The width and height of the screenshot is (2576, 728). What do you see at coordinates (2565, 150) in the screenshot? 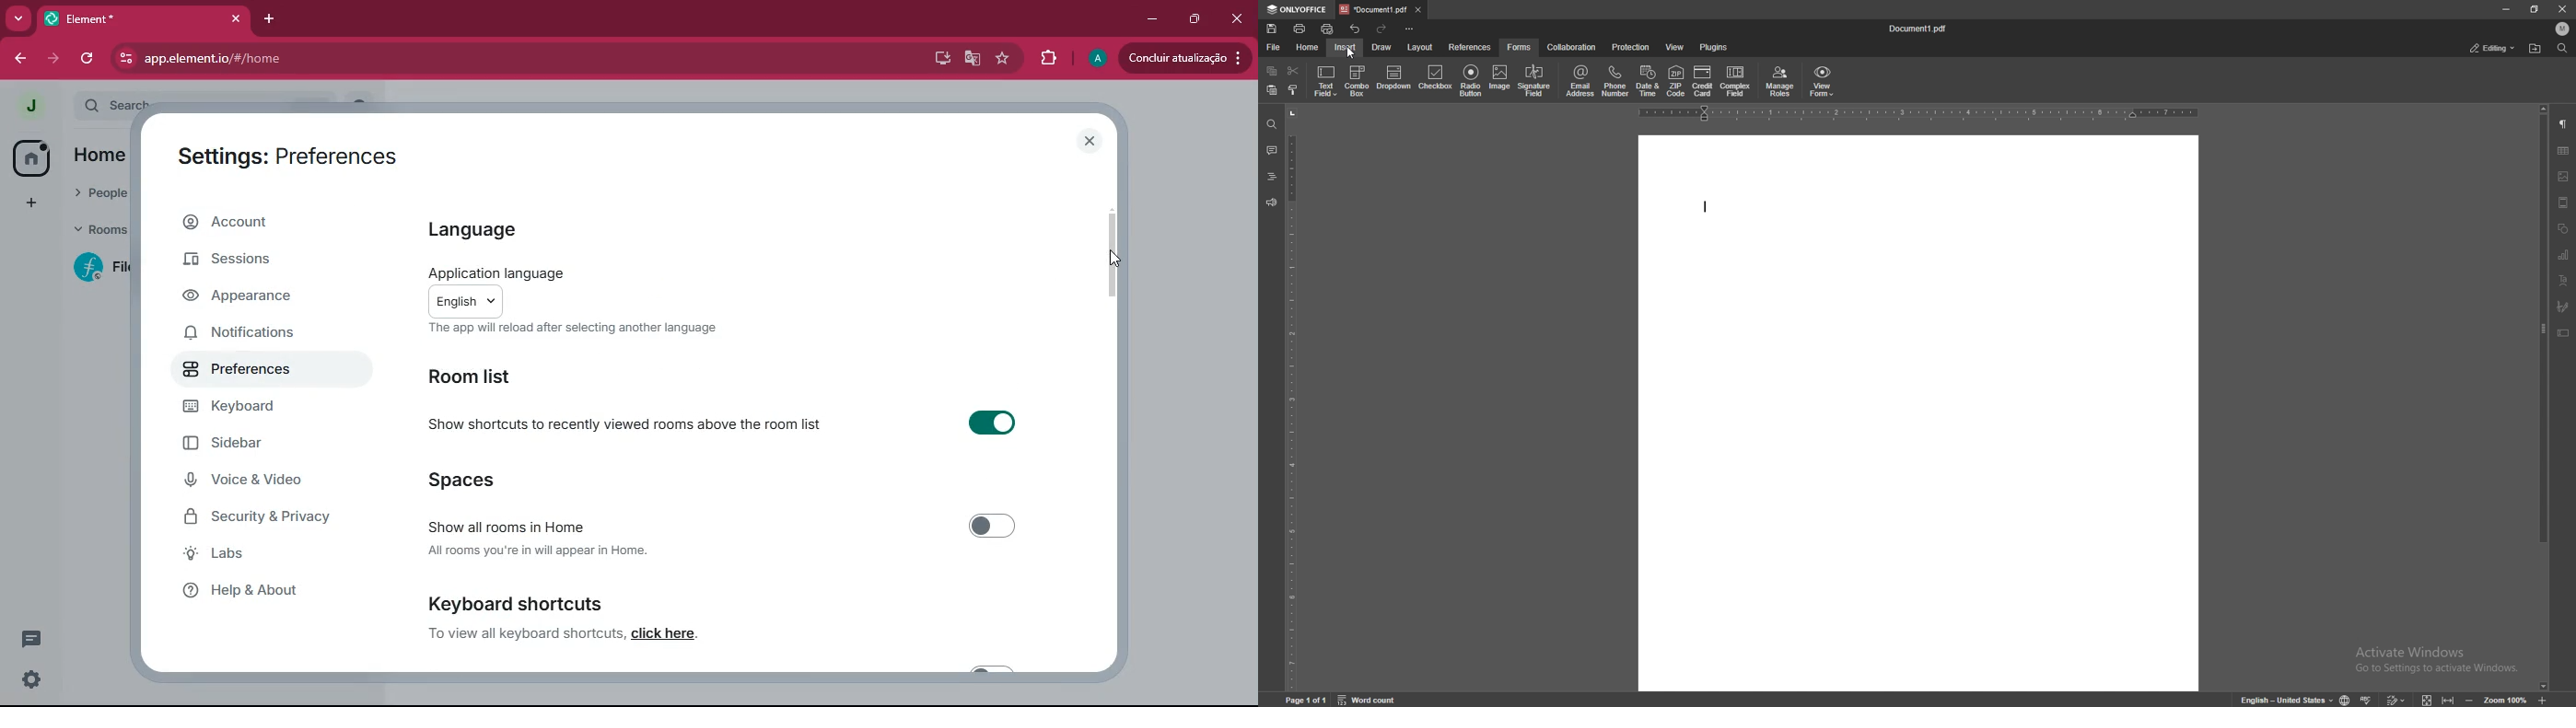
I see `table` at bounding box center [2565, 150].